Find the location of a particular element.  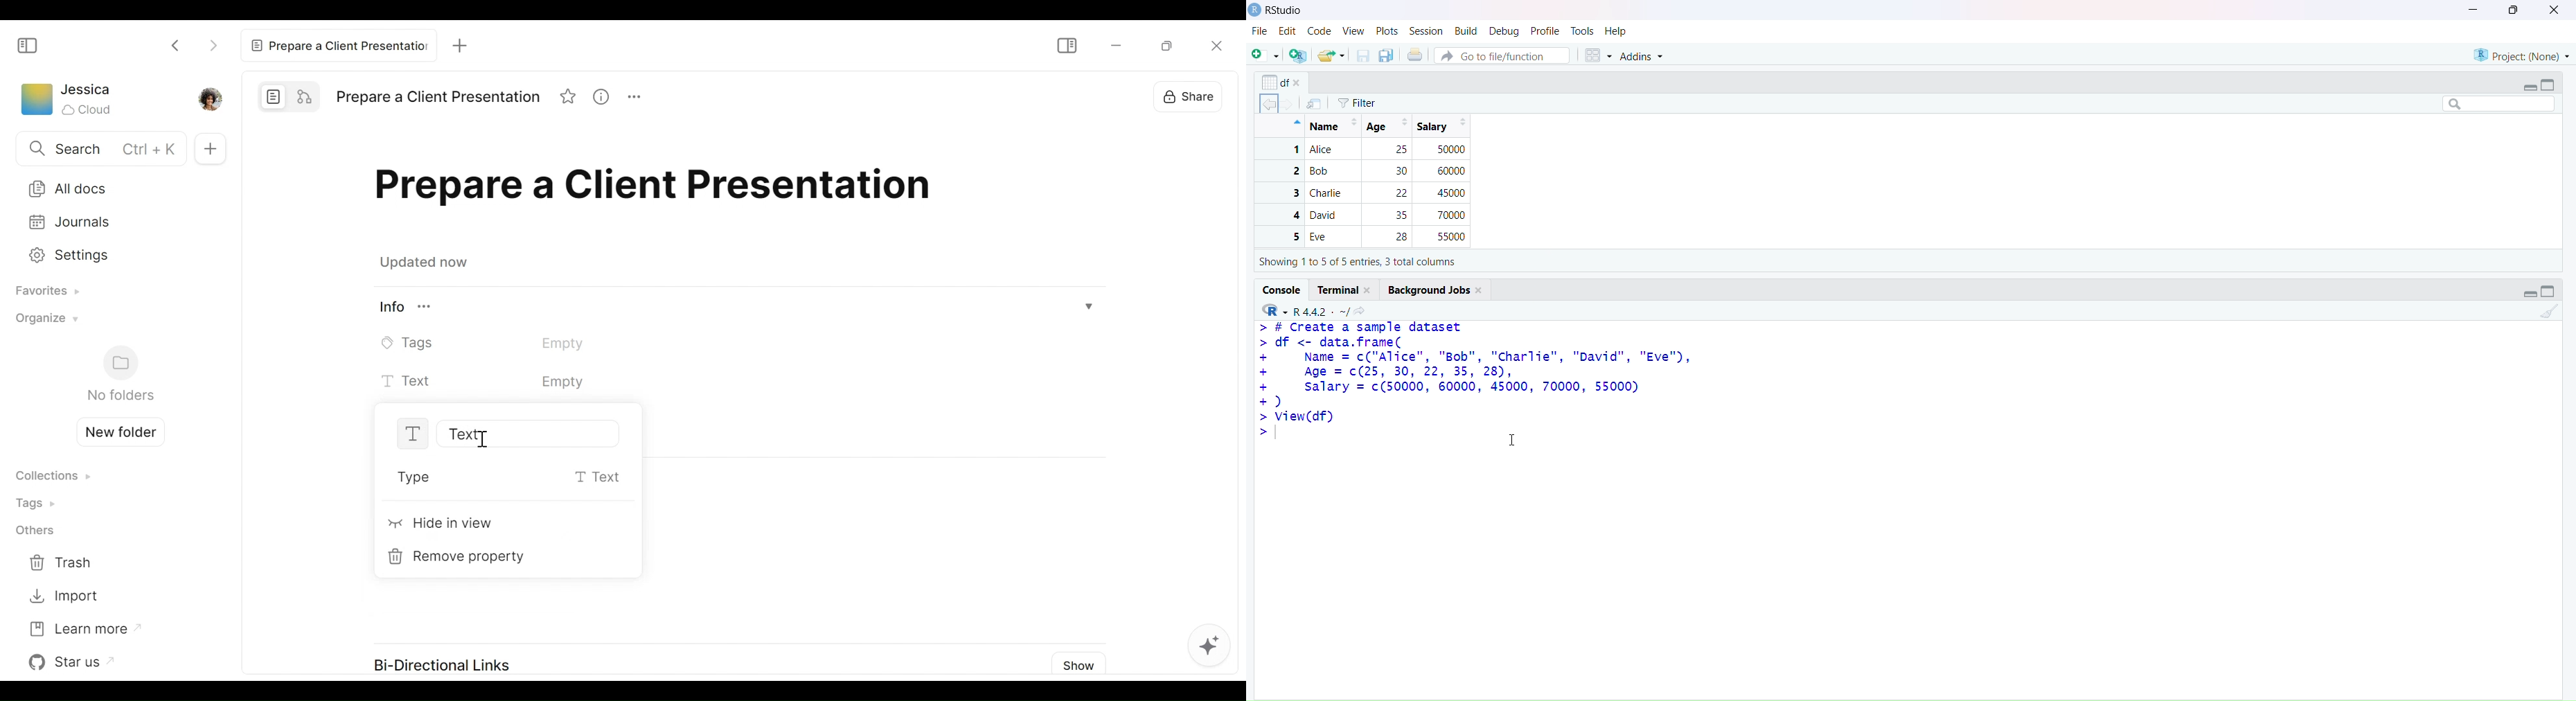

filter is located at coordinates (1360, 102).